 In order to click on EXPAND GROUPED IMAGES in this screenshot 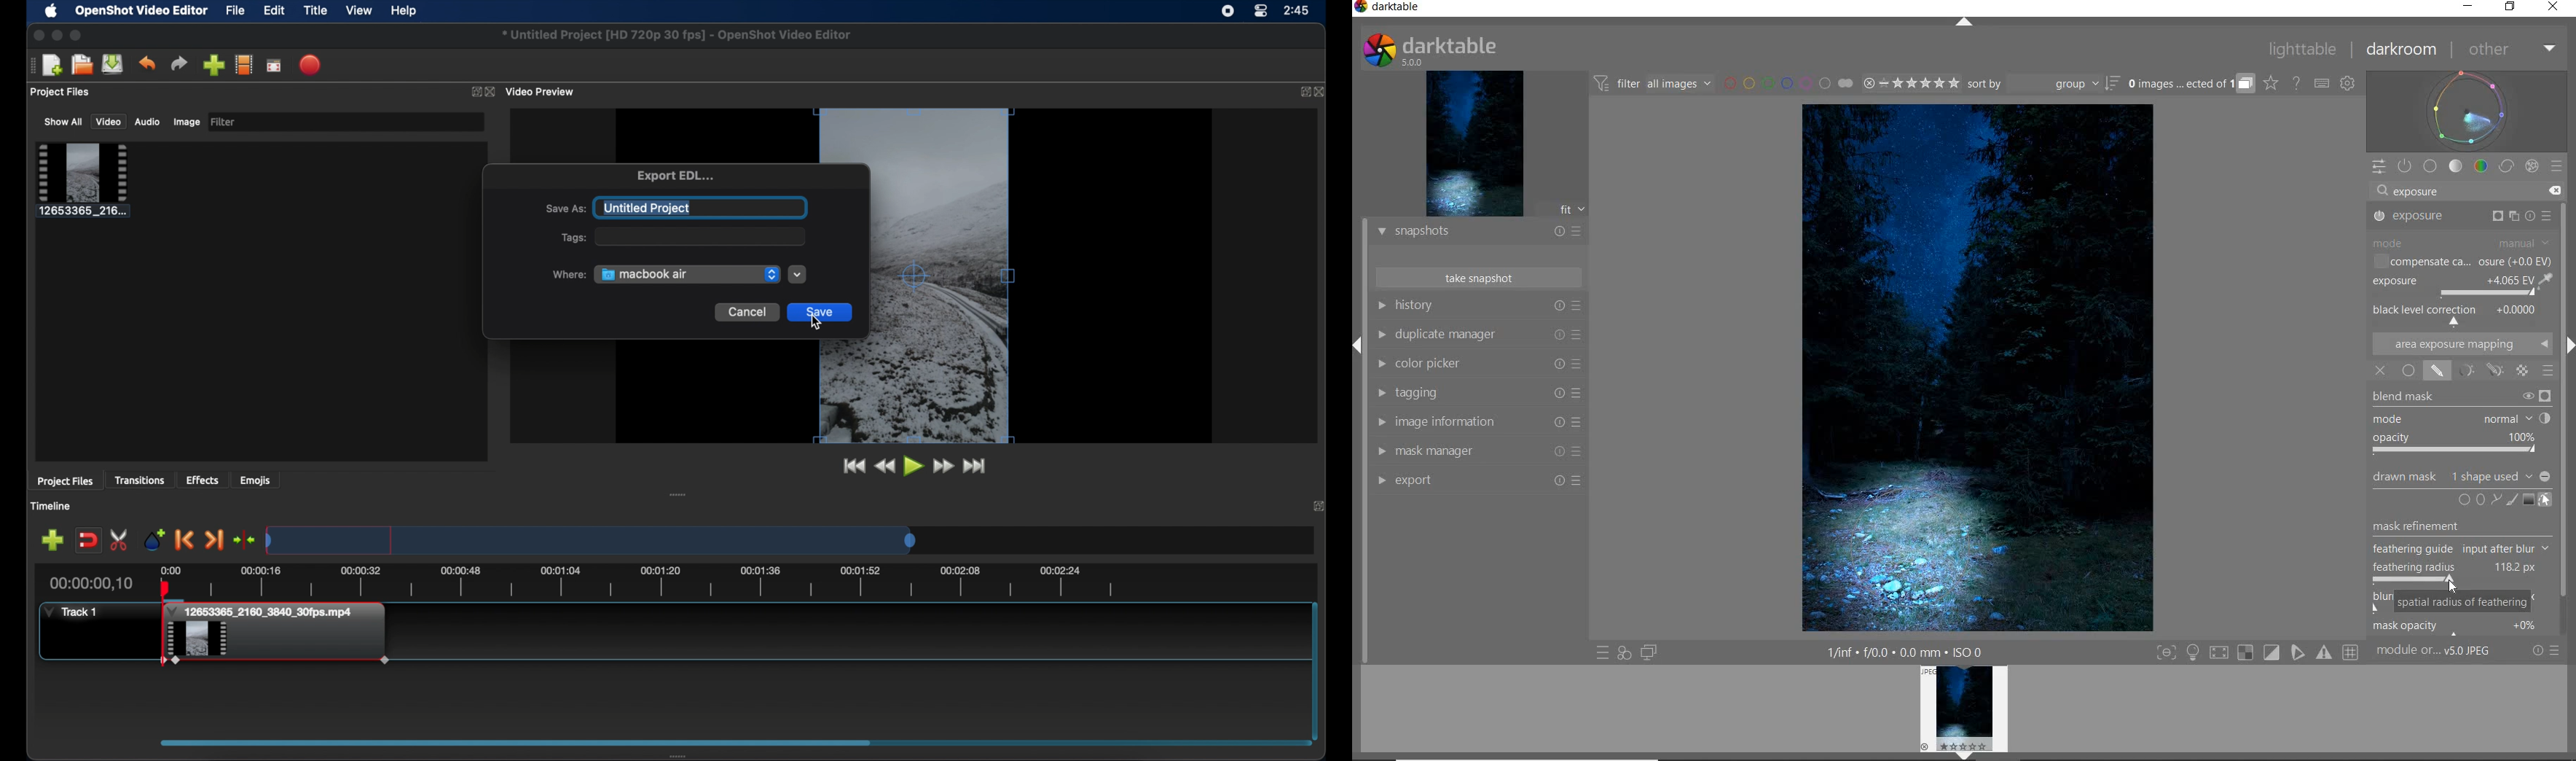, I will do `click(2191, 82)`.